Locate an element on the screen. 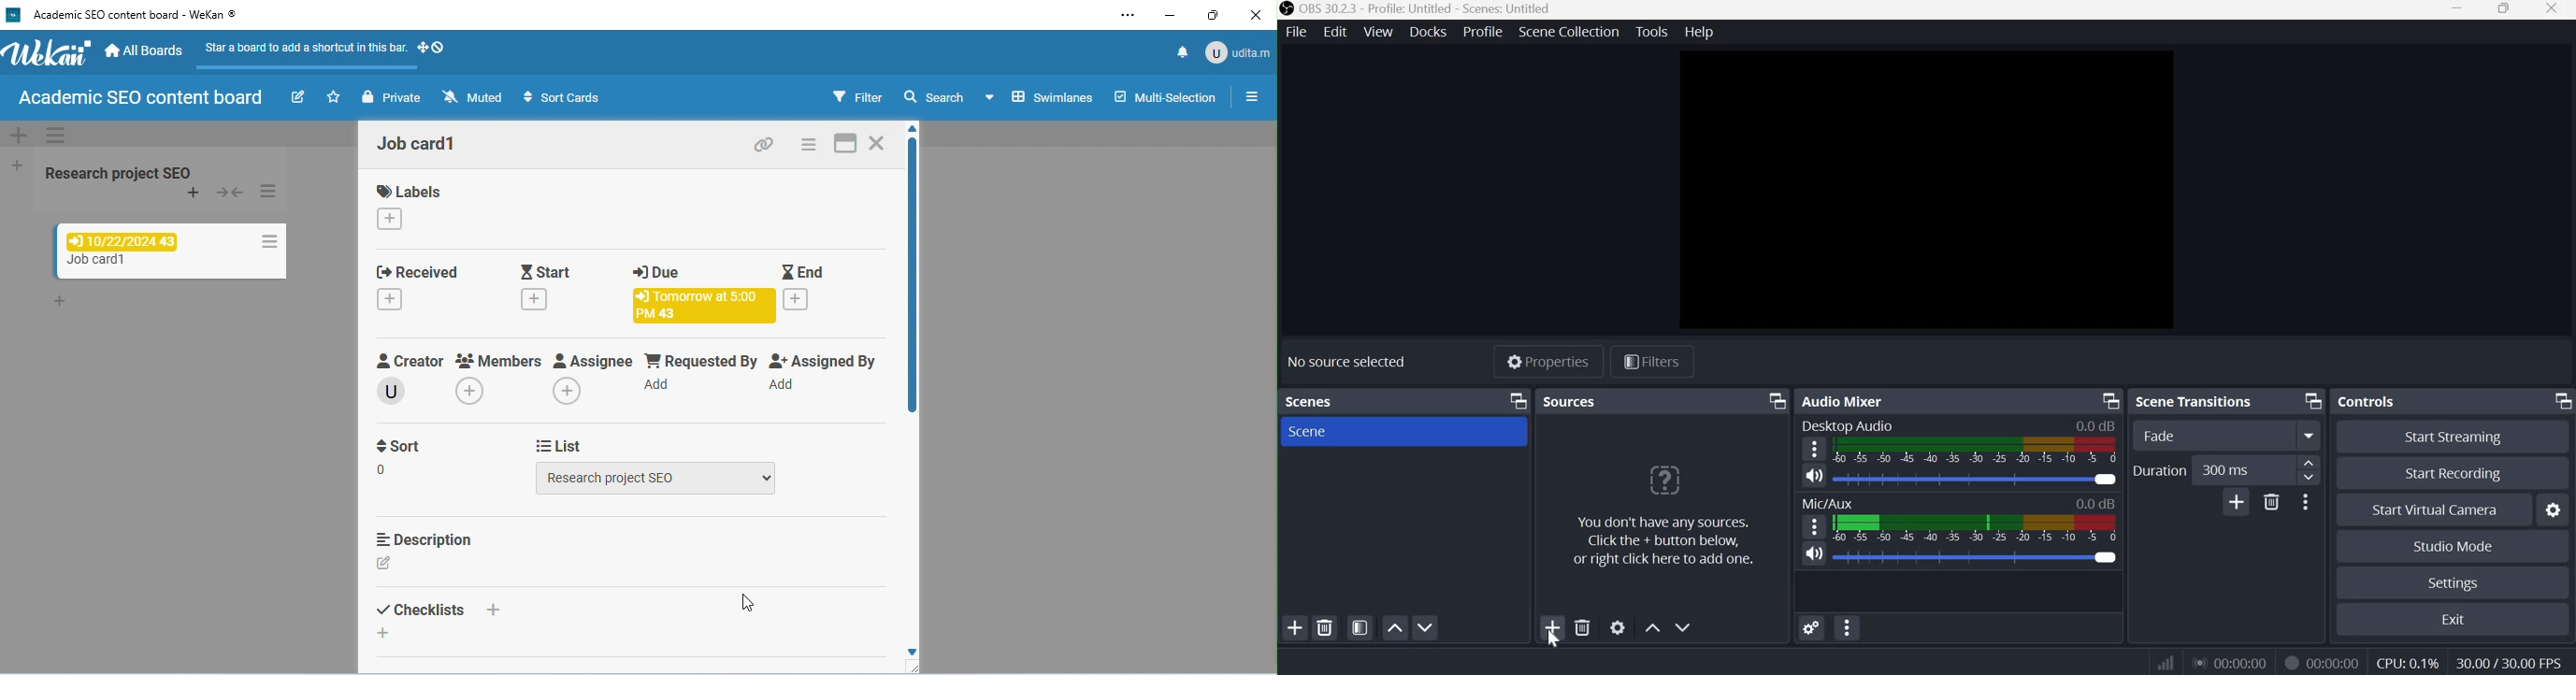 This screenshot has height=700, width=2576. Start recording is located at coordinates (2449, 474).